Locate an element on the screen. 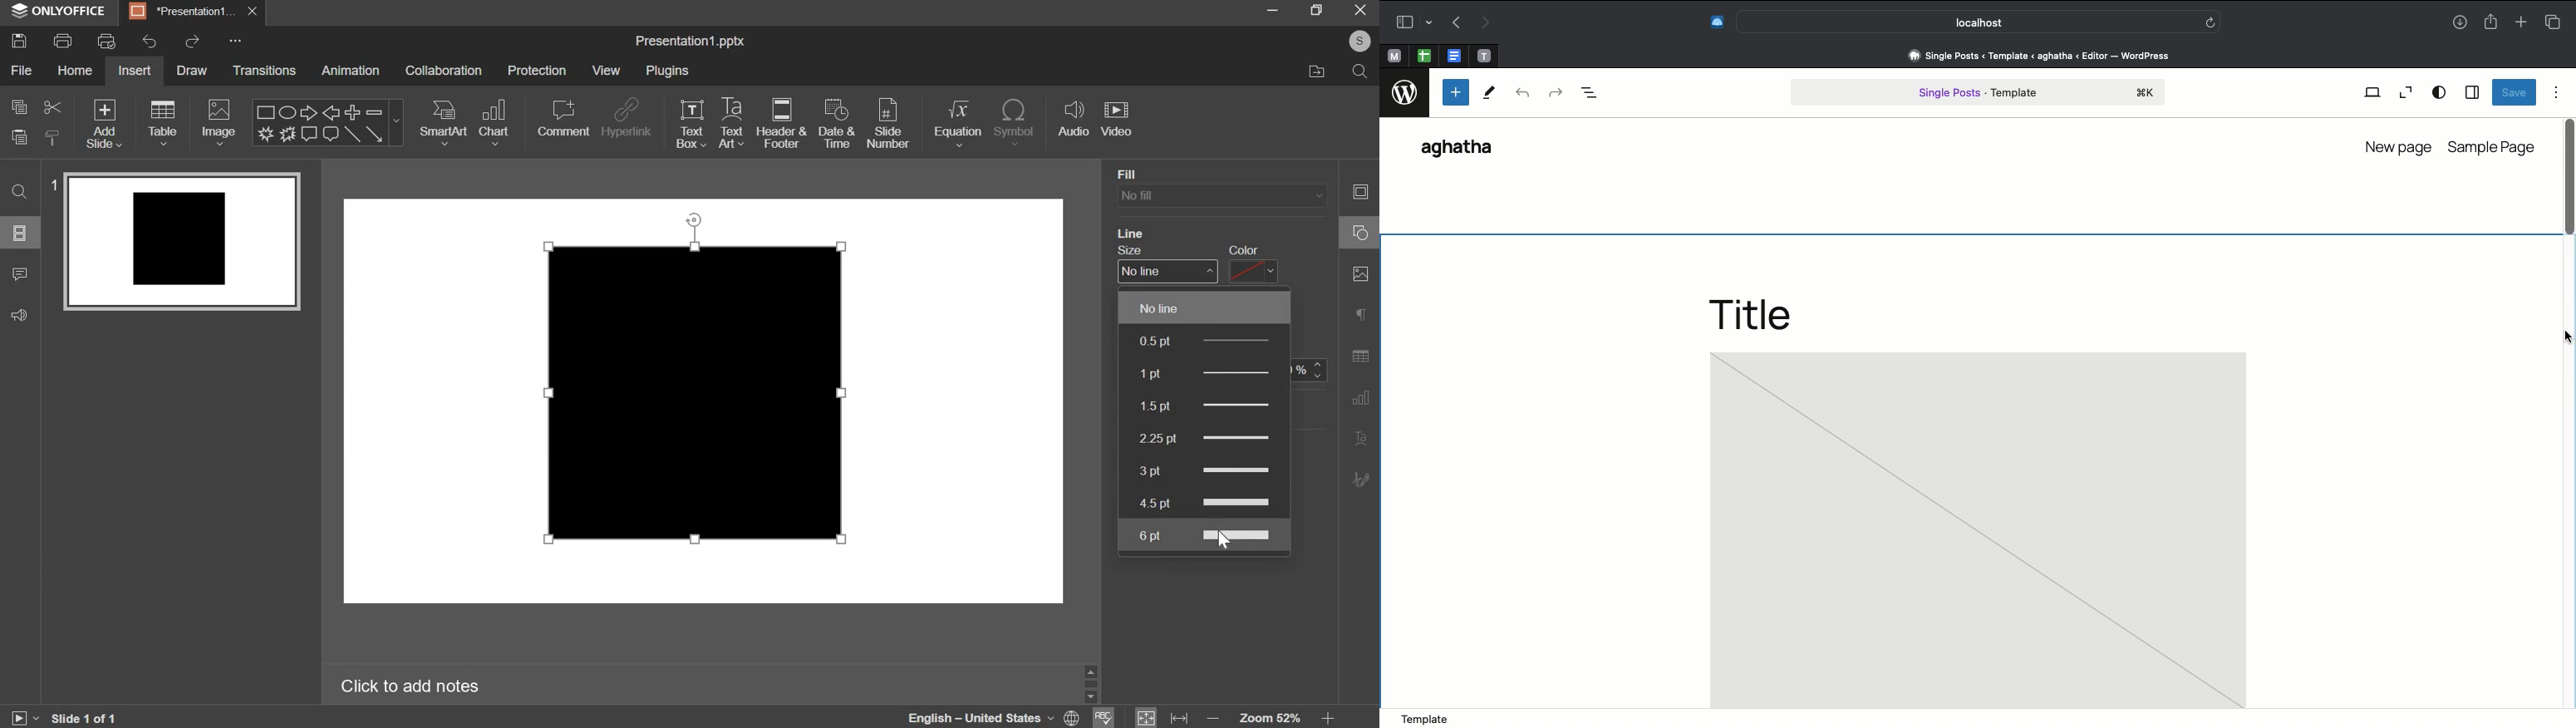 This screenshot has width=2576, height=728. image is located at coordinates (218, 124).